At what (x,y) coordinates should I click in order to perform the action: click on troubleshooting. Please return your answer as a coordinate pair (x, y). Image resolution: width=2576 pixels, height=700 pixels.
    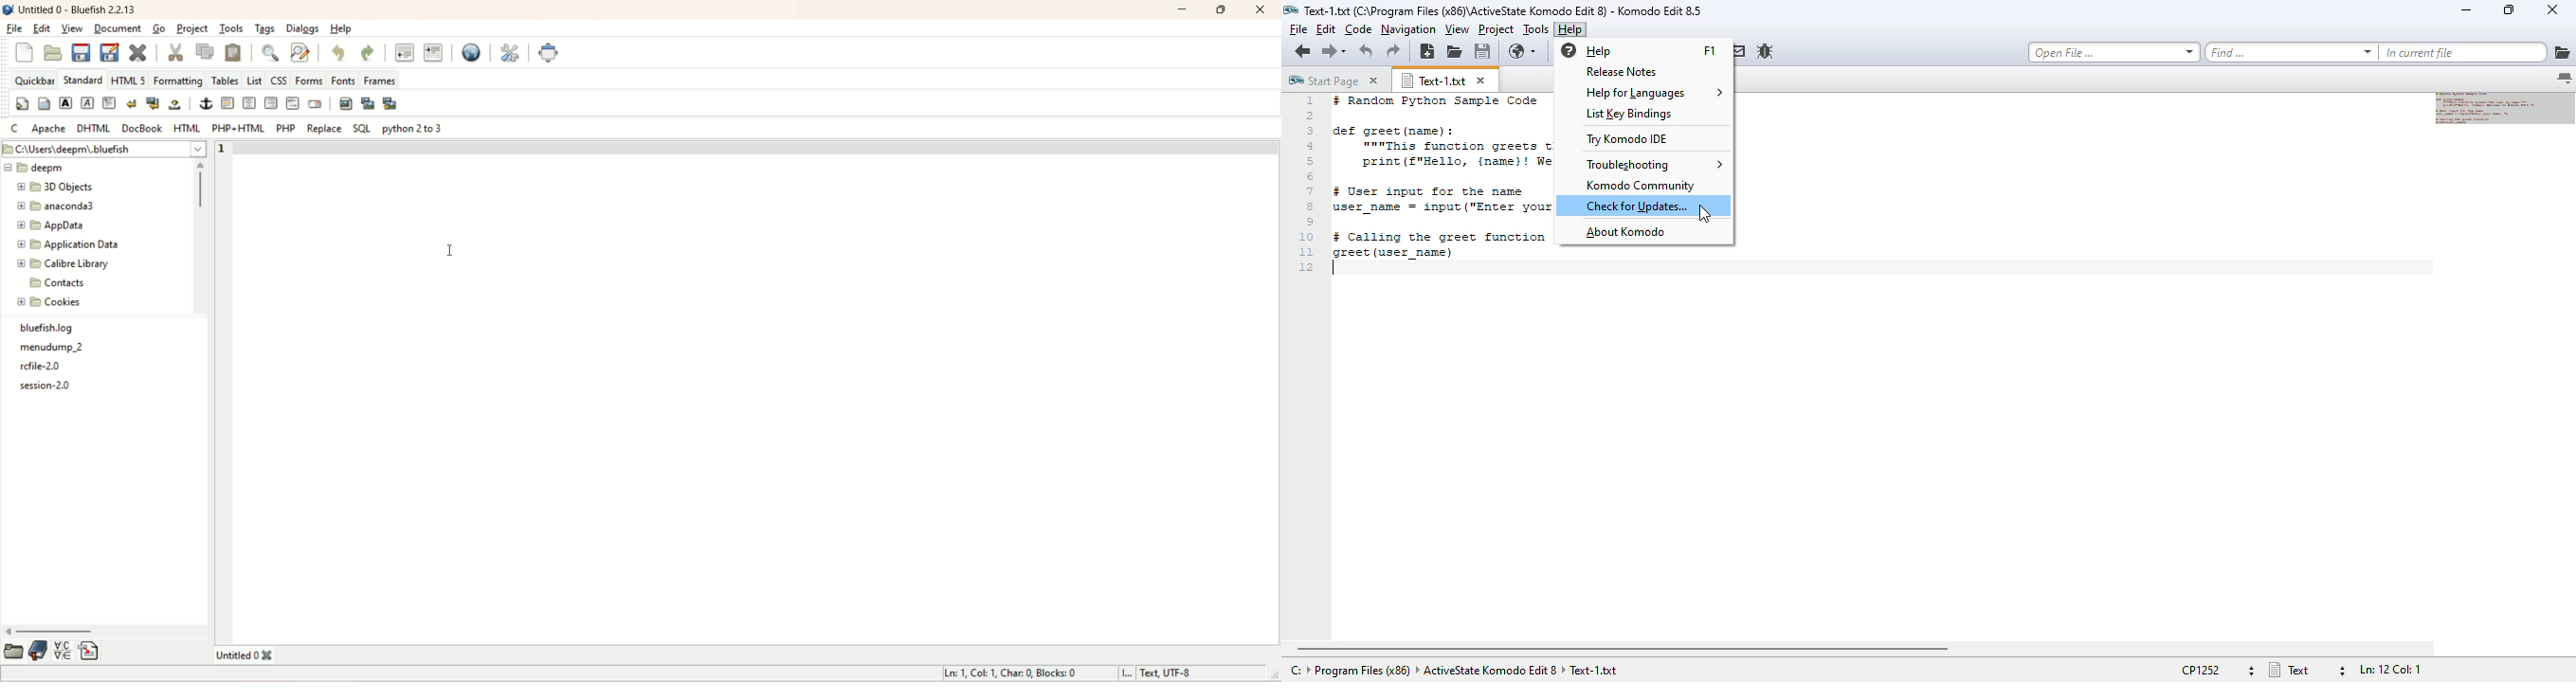
    Looking at the image, I should click on (1655, 164).